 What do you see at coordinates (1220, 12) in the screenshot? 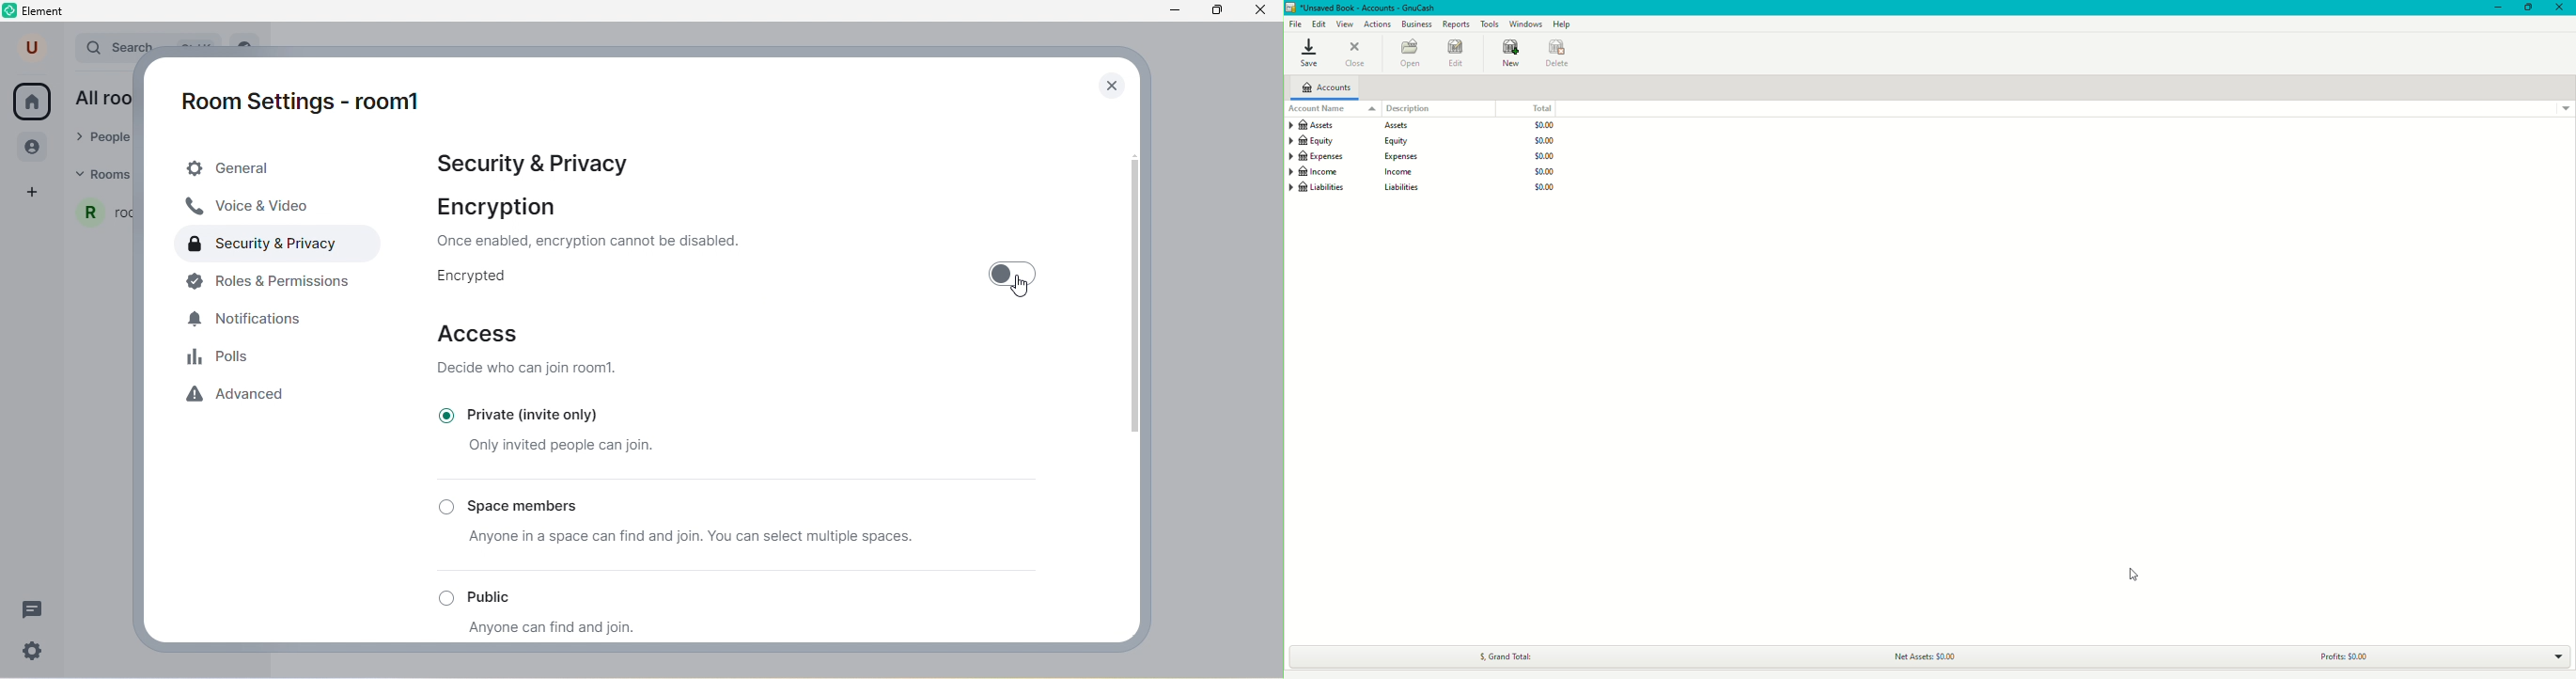
I see `maximize` at bounding box center [1220, 12].